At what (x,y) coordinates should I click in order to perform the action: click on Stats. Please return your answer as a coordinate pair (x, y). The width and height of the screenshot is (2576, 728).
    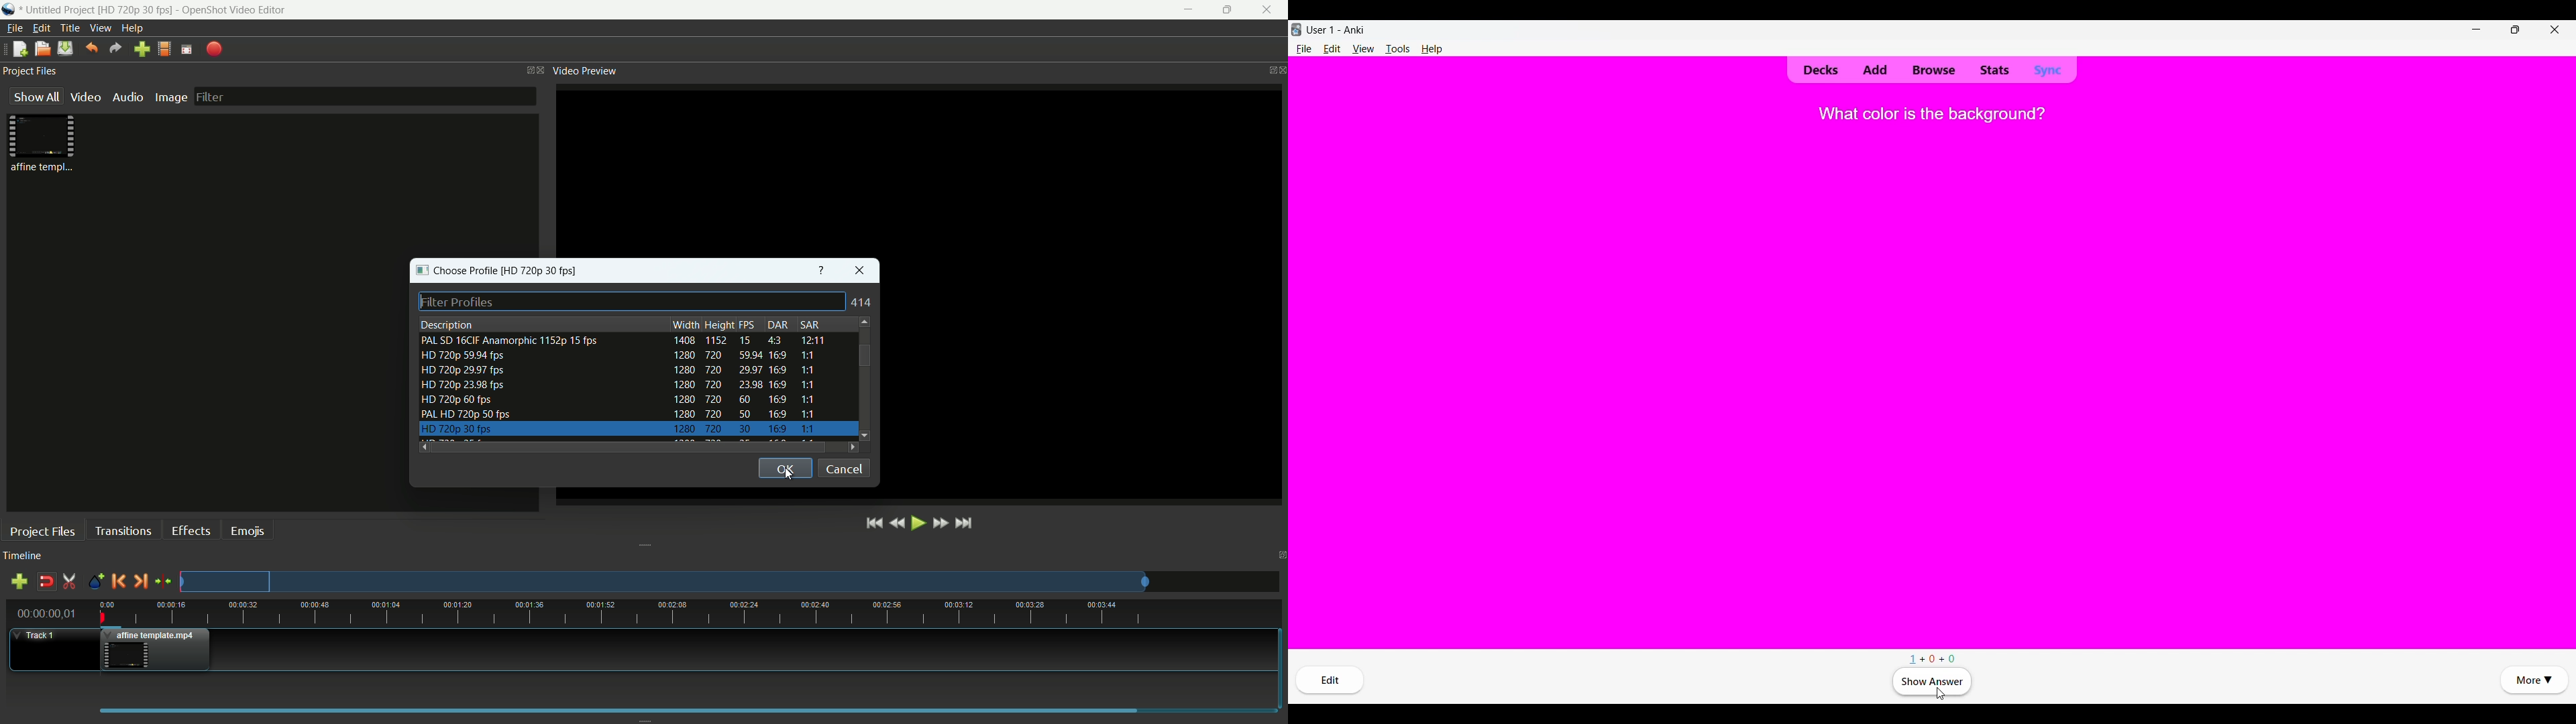
    Looking at the image, I should click on (1992, 69).